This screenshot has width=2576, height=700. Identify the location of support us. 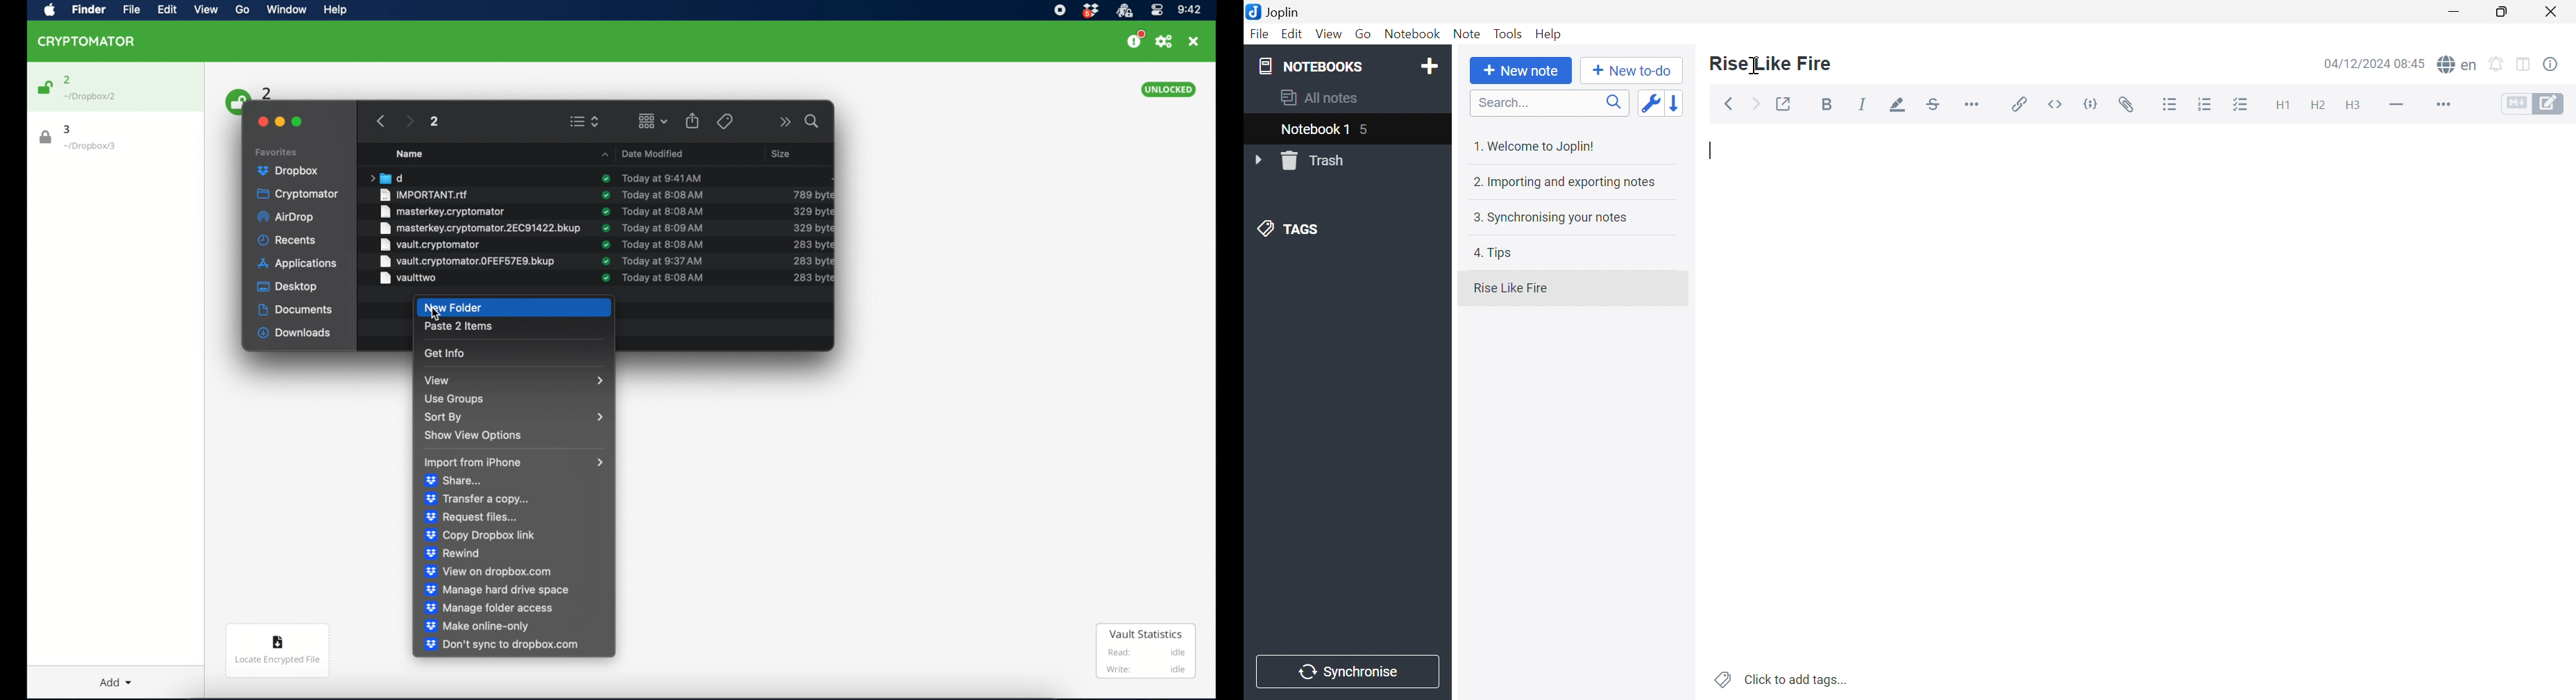
(1135, 40).